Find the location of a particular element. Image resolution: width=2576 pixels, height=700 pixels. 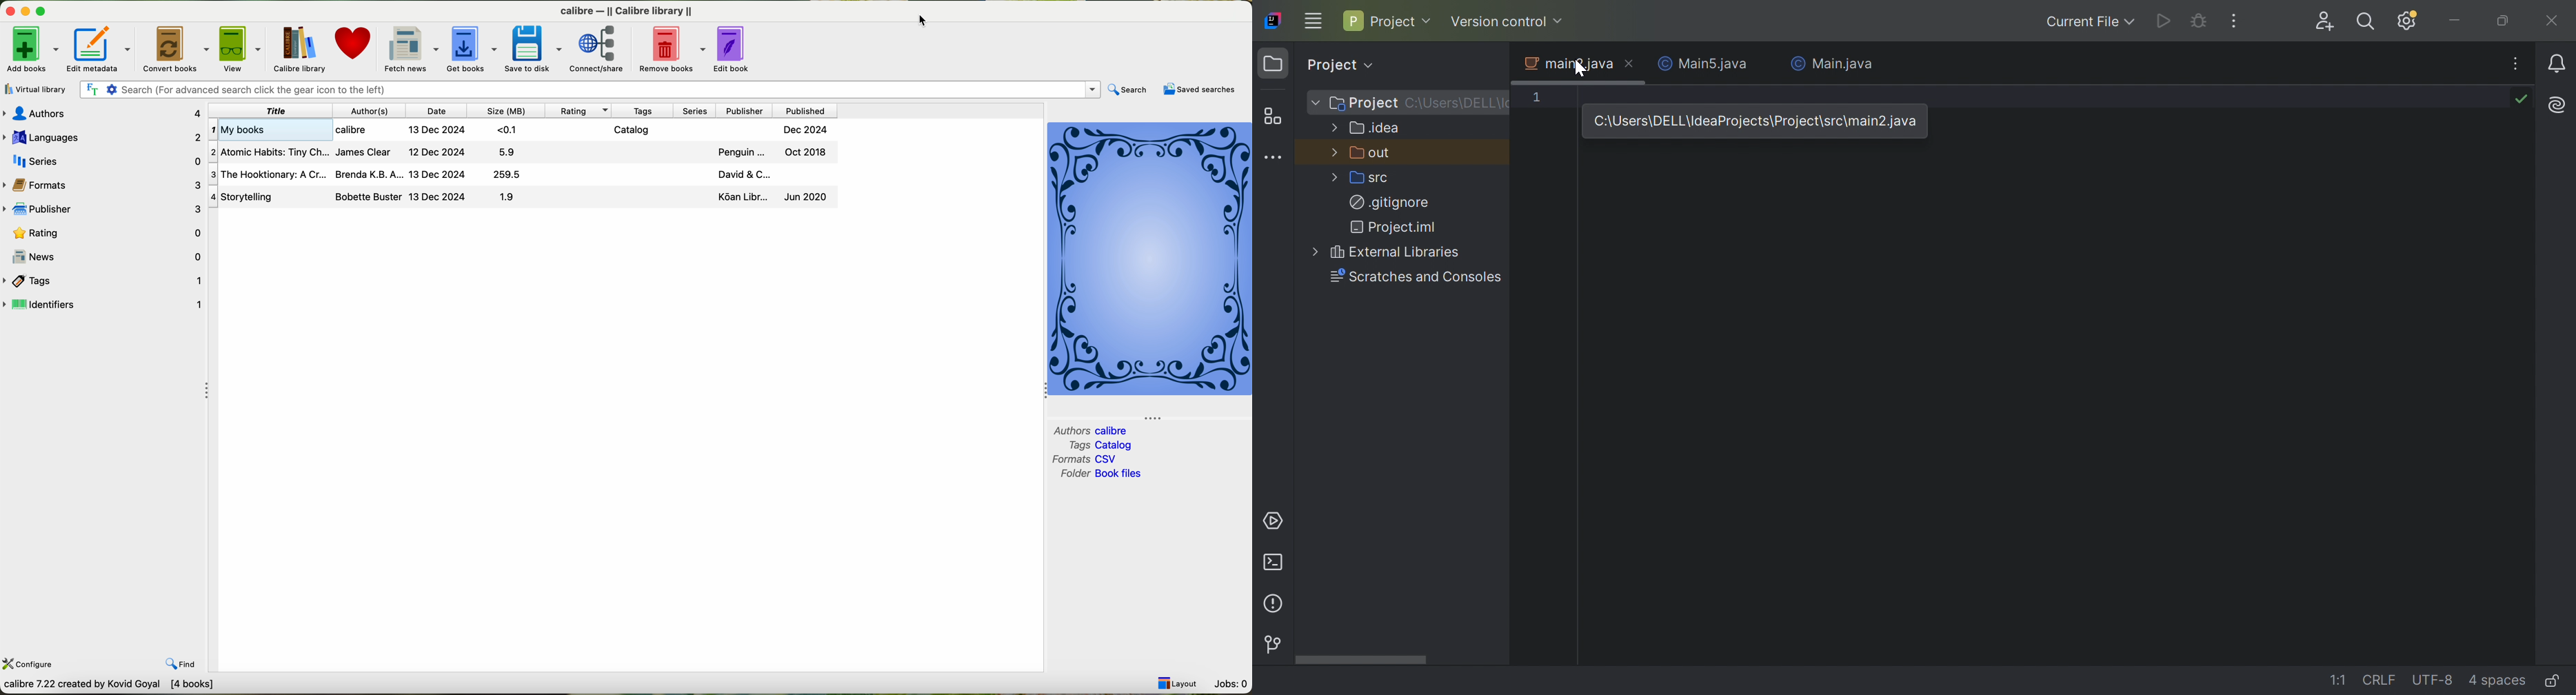

publisher is located at coordinates (745, 111).